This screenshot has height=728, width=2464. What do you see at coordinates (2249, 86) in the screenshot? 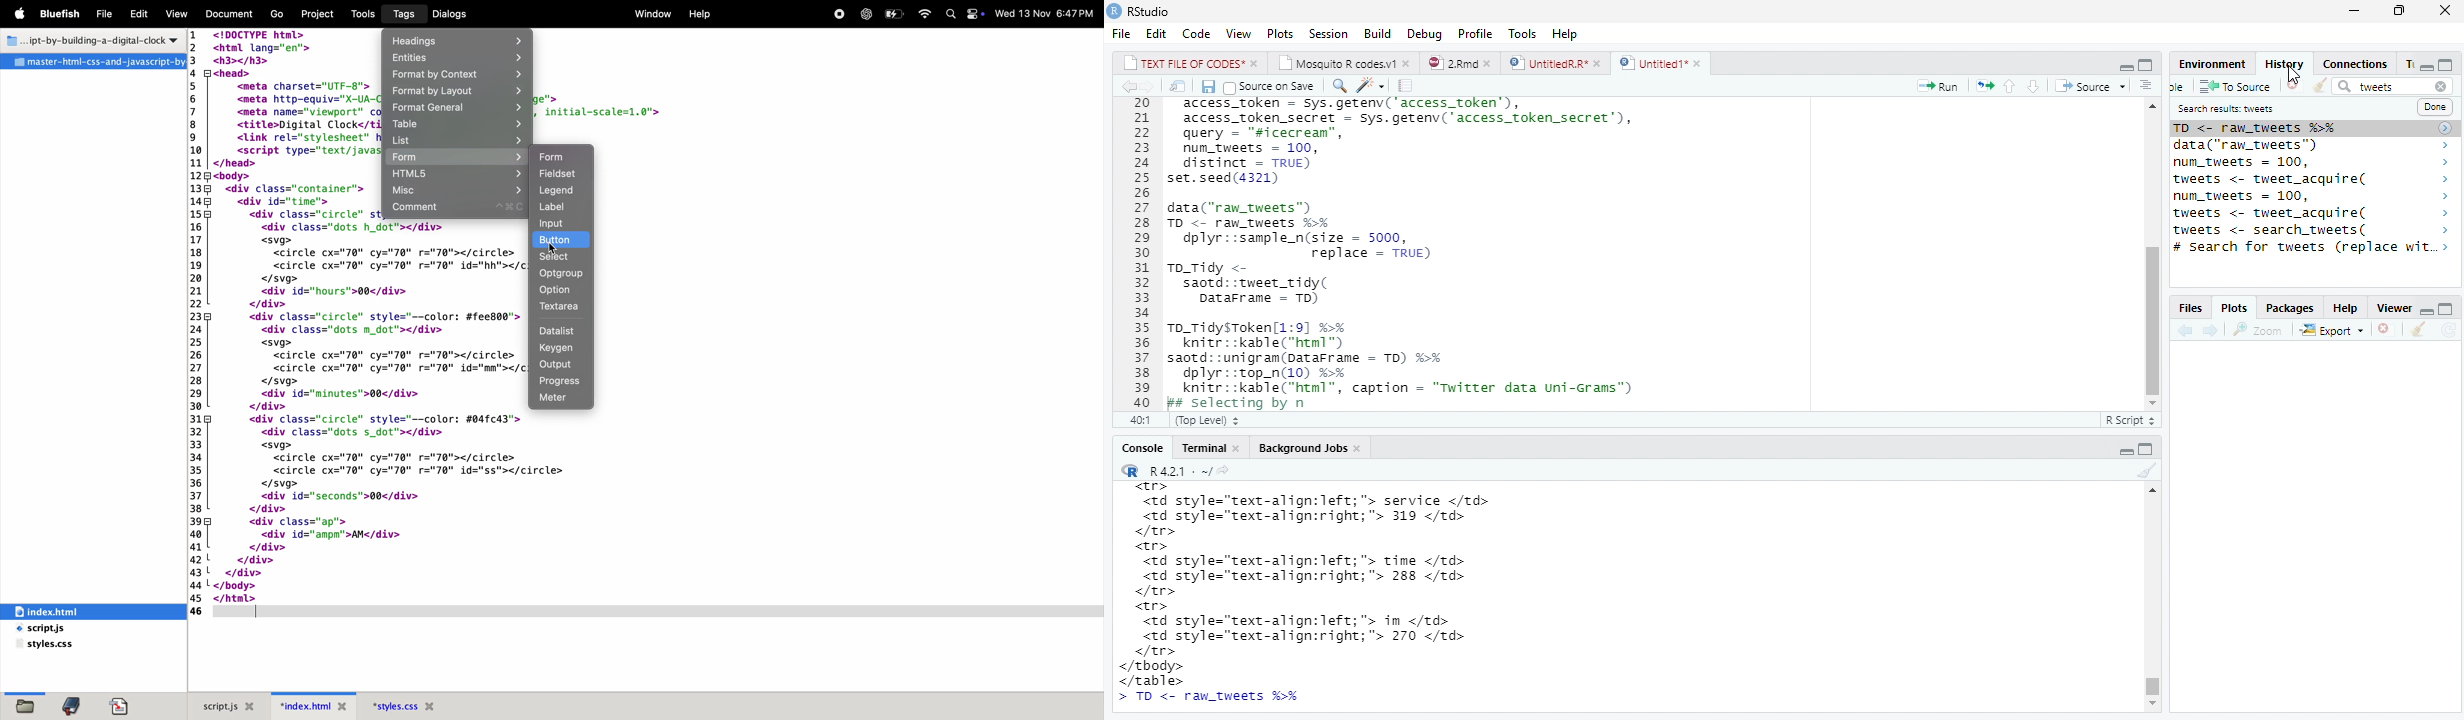
I see `To source` at bounding box center [2249, 86].